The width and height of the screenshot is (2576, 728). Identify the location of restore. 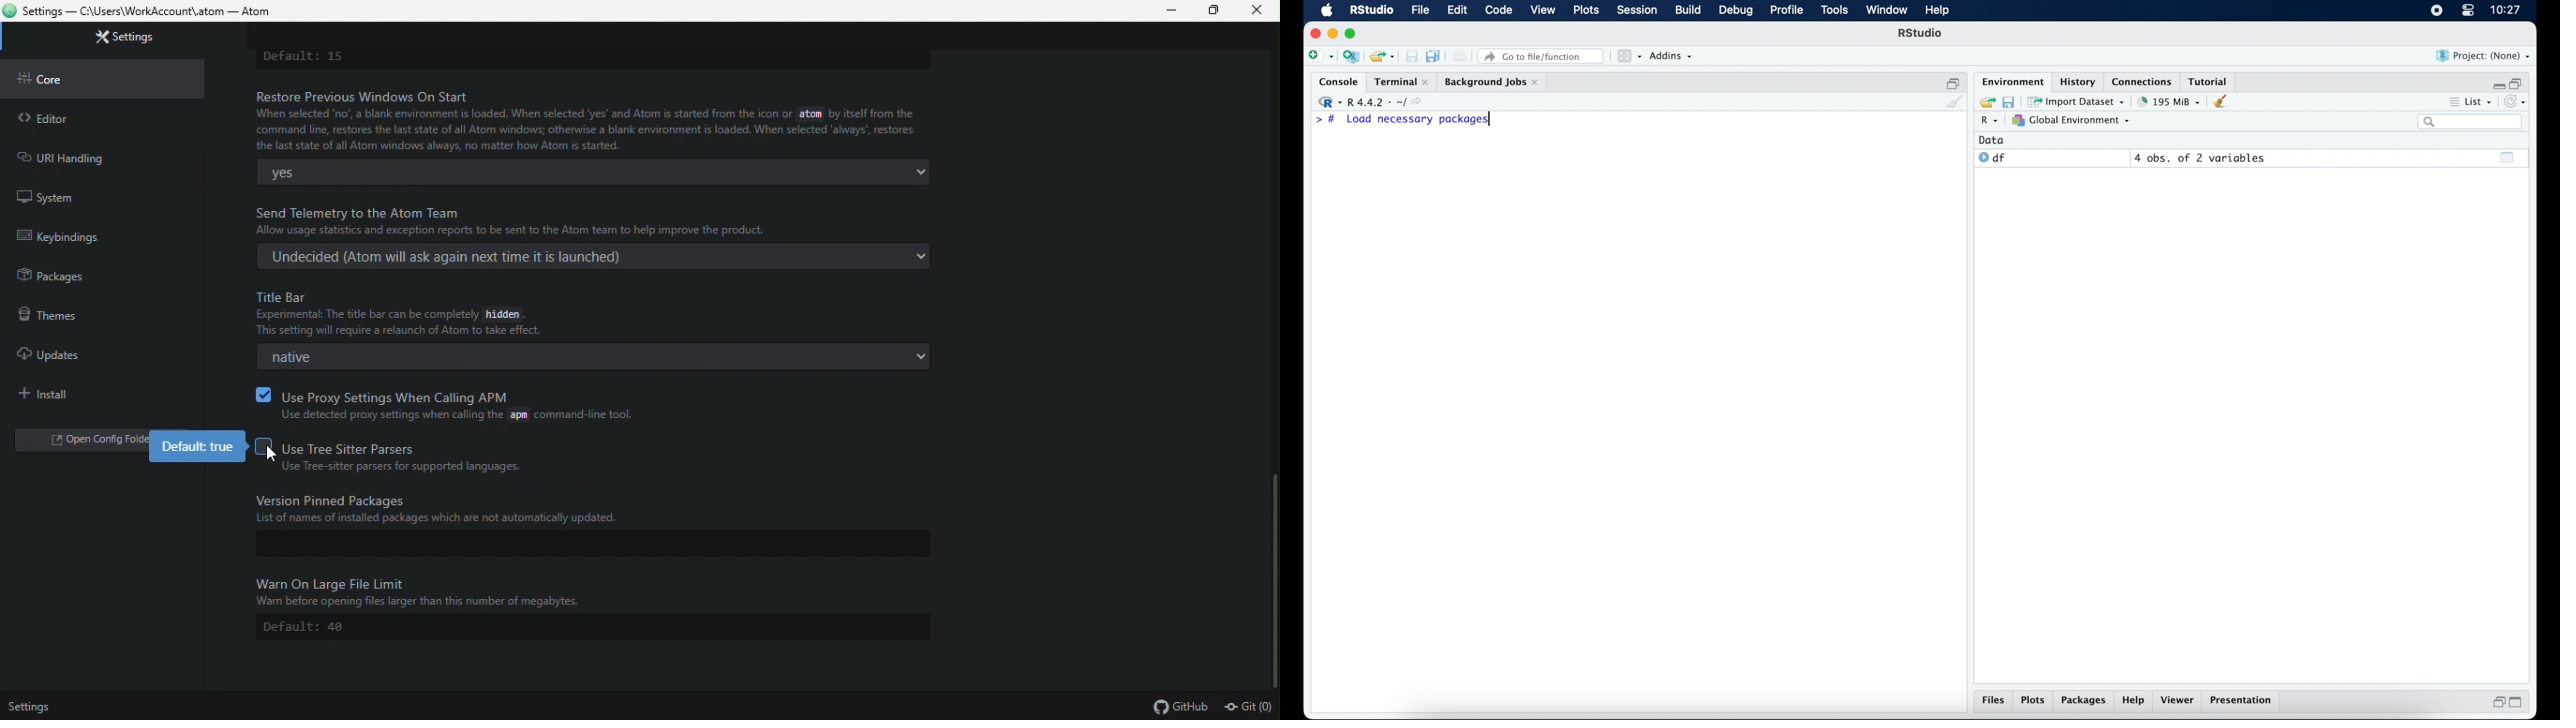
(1219, 12).